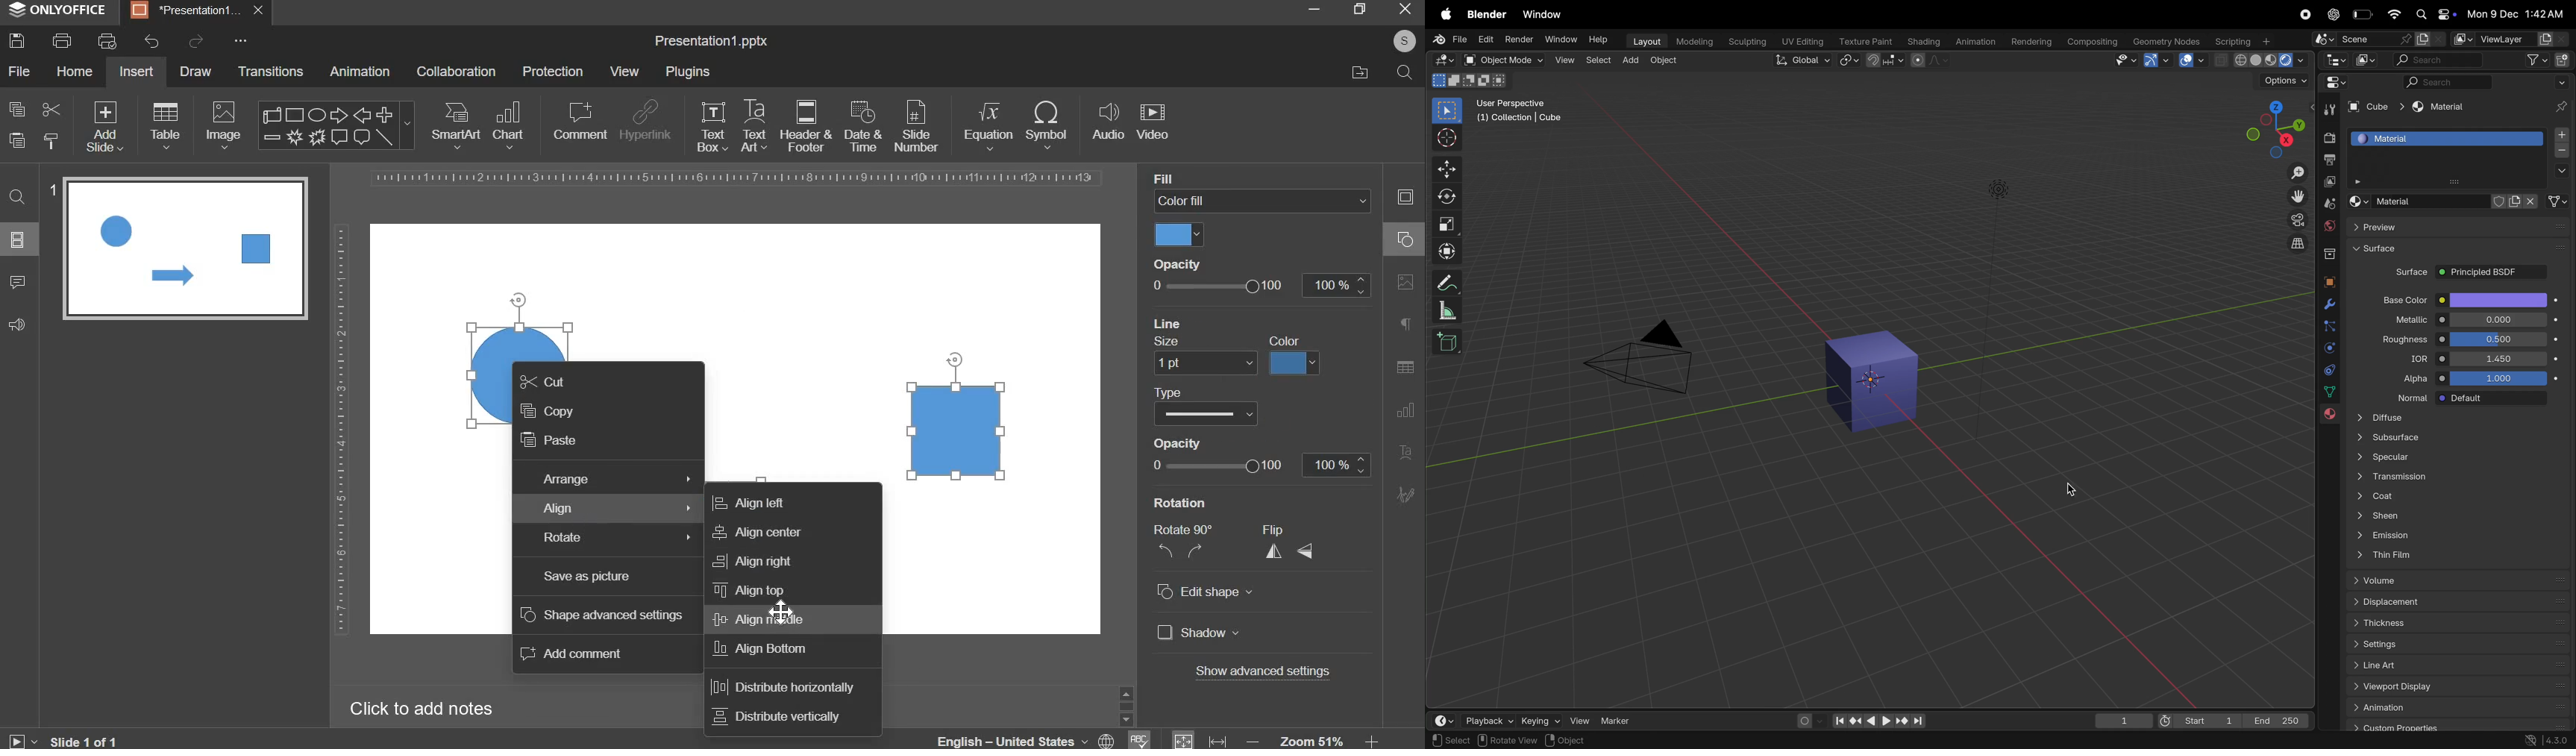 The image size is (2576, 756). I want to click on video, so click(1153, 122).